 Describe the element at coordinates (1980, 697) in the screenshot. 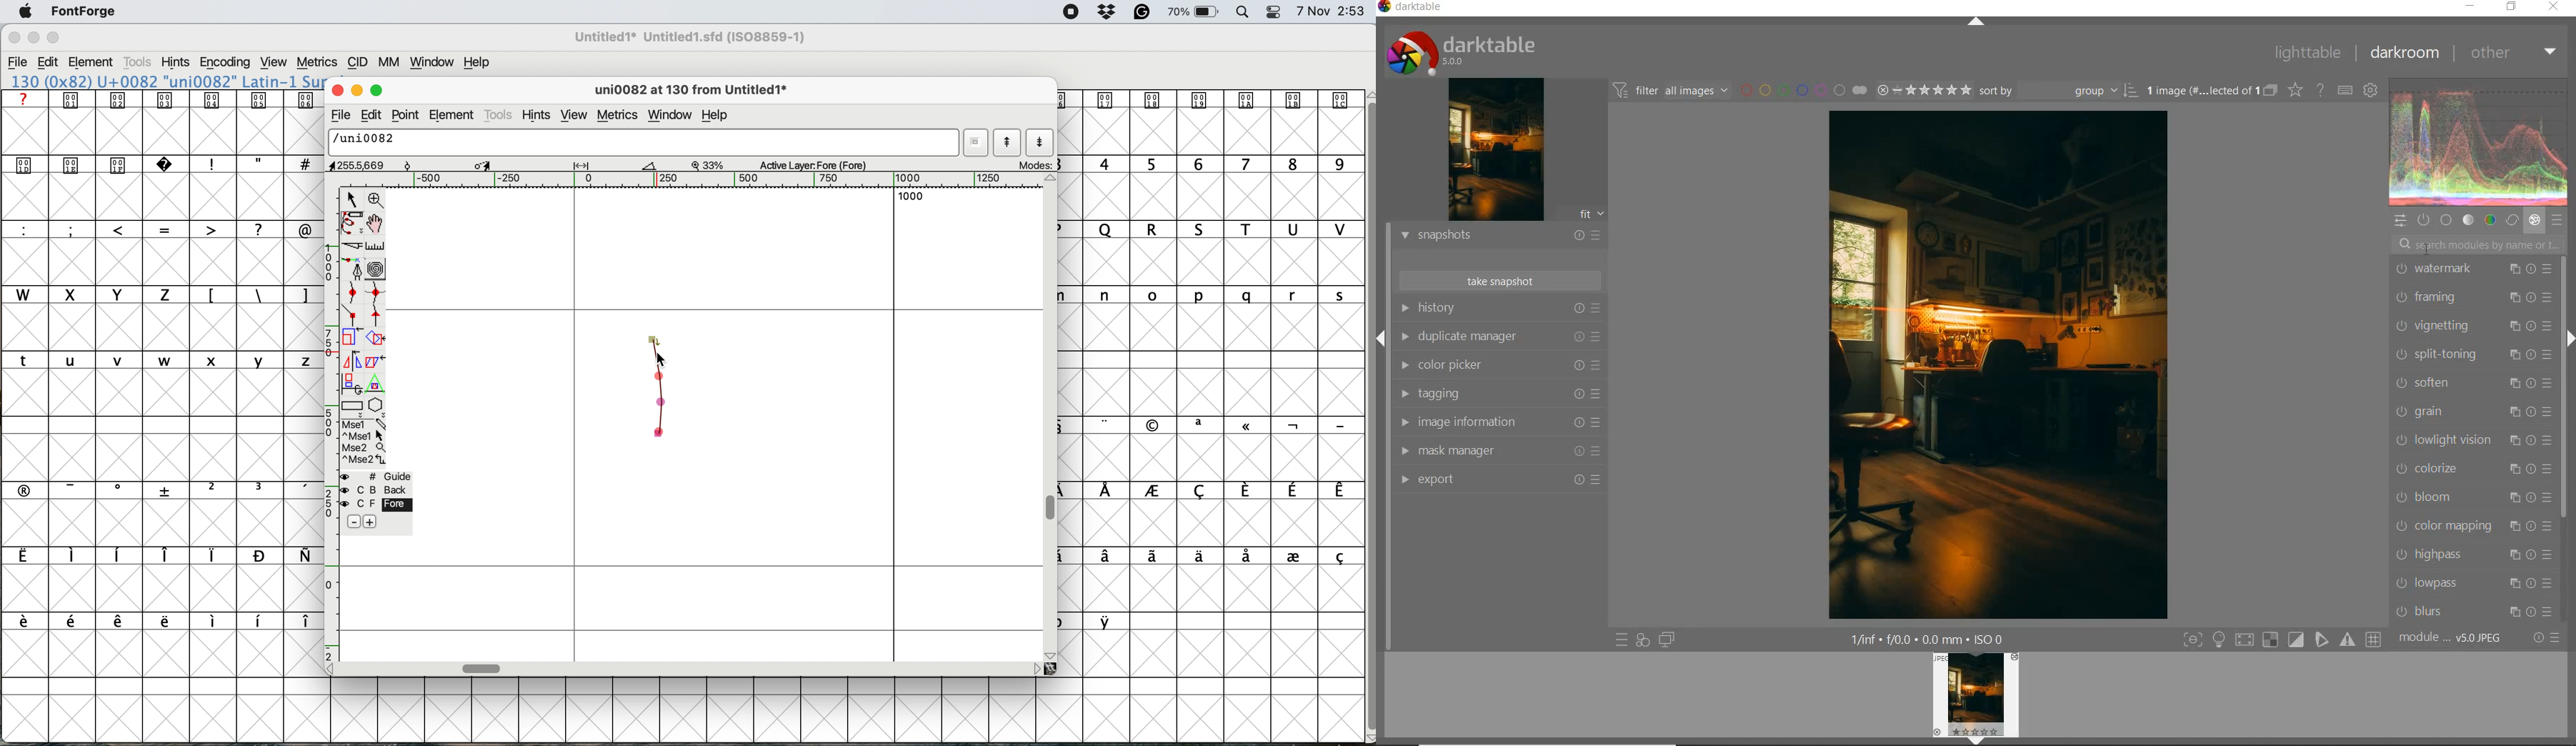

I see `image preview` at that location.